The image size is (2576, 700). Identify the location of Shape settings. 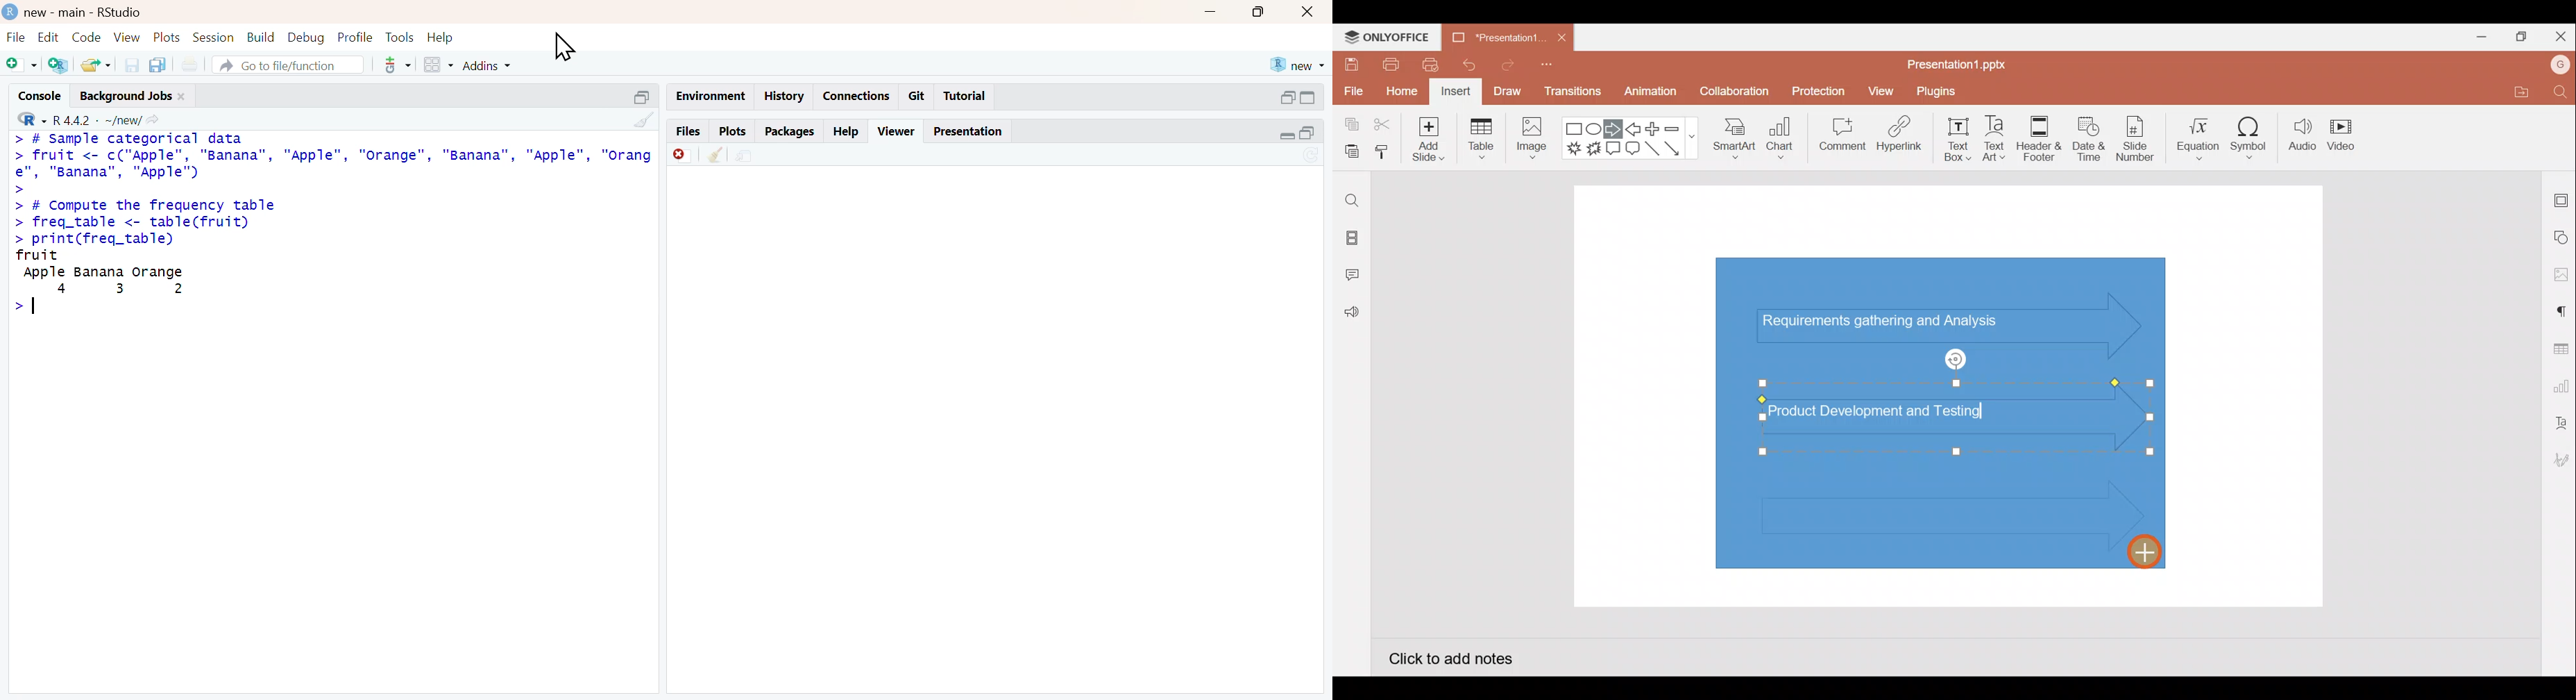
(2562, 237).